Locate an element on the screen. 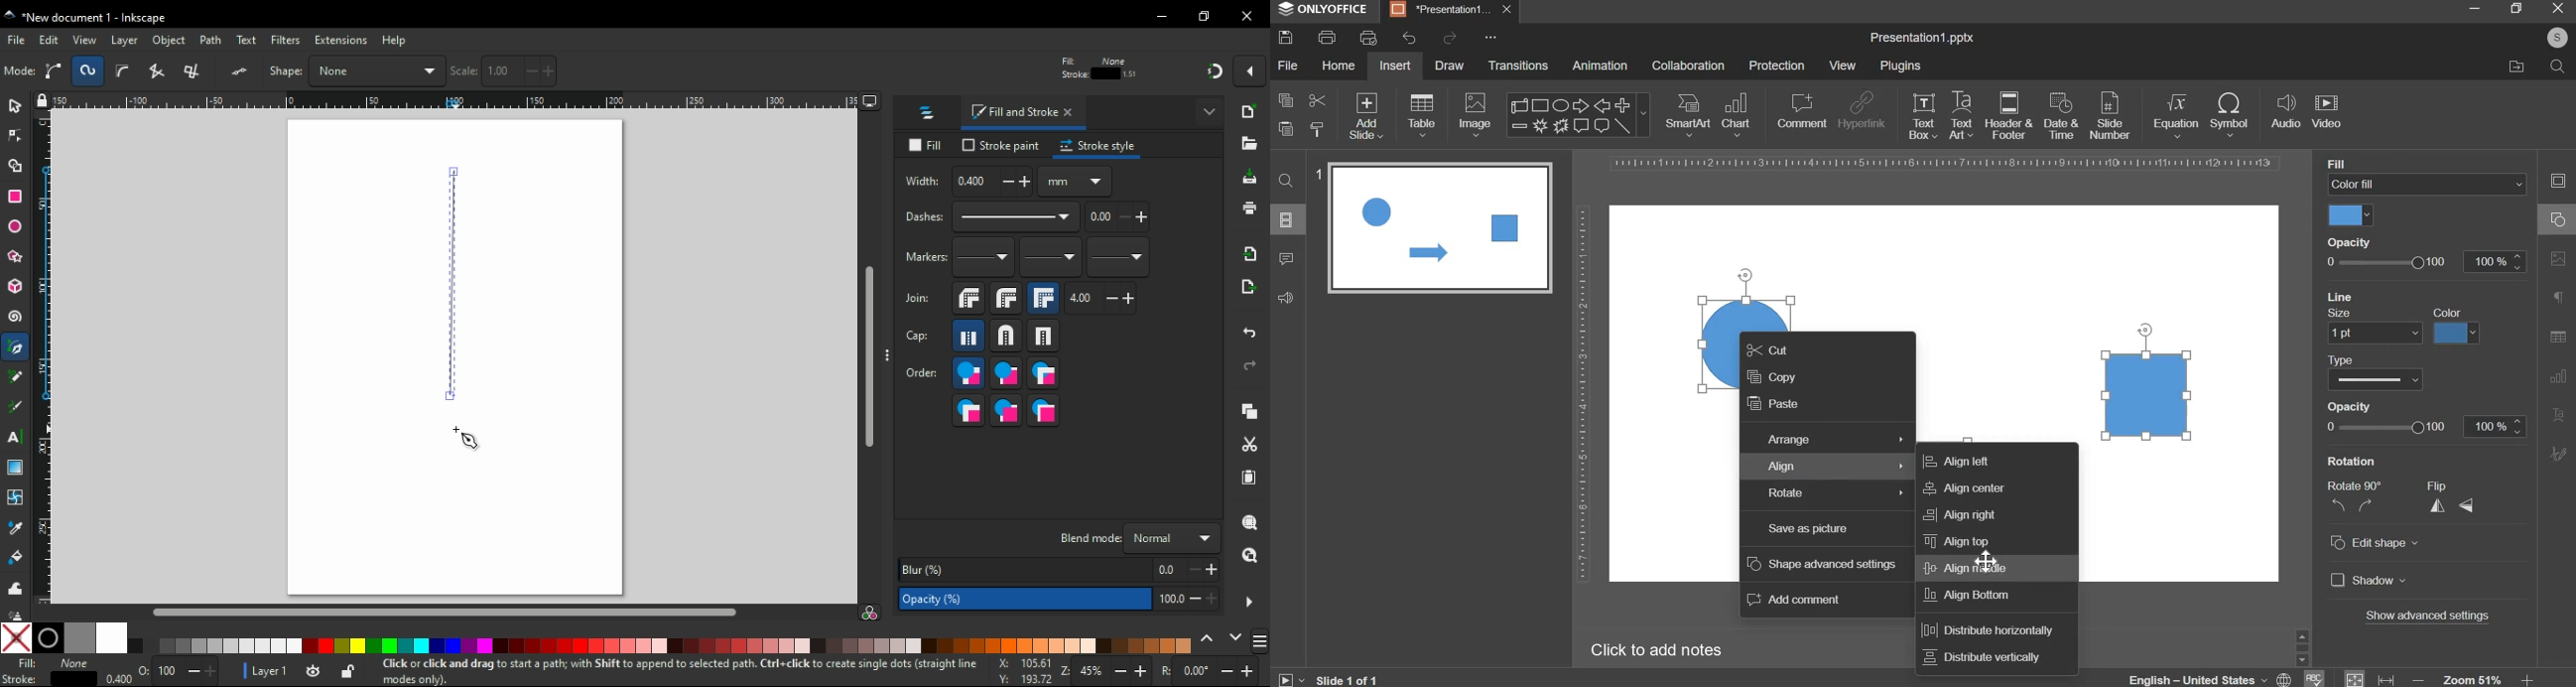  vertical coordinates is located at coordinates (638, 70).